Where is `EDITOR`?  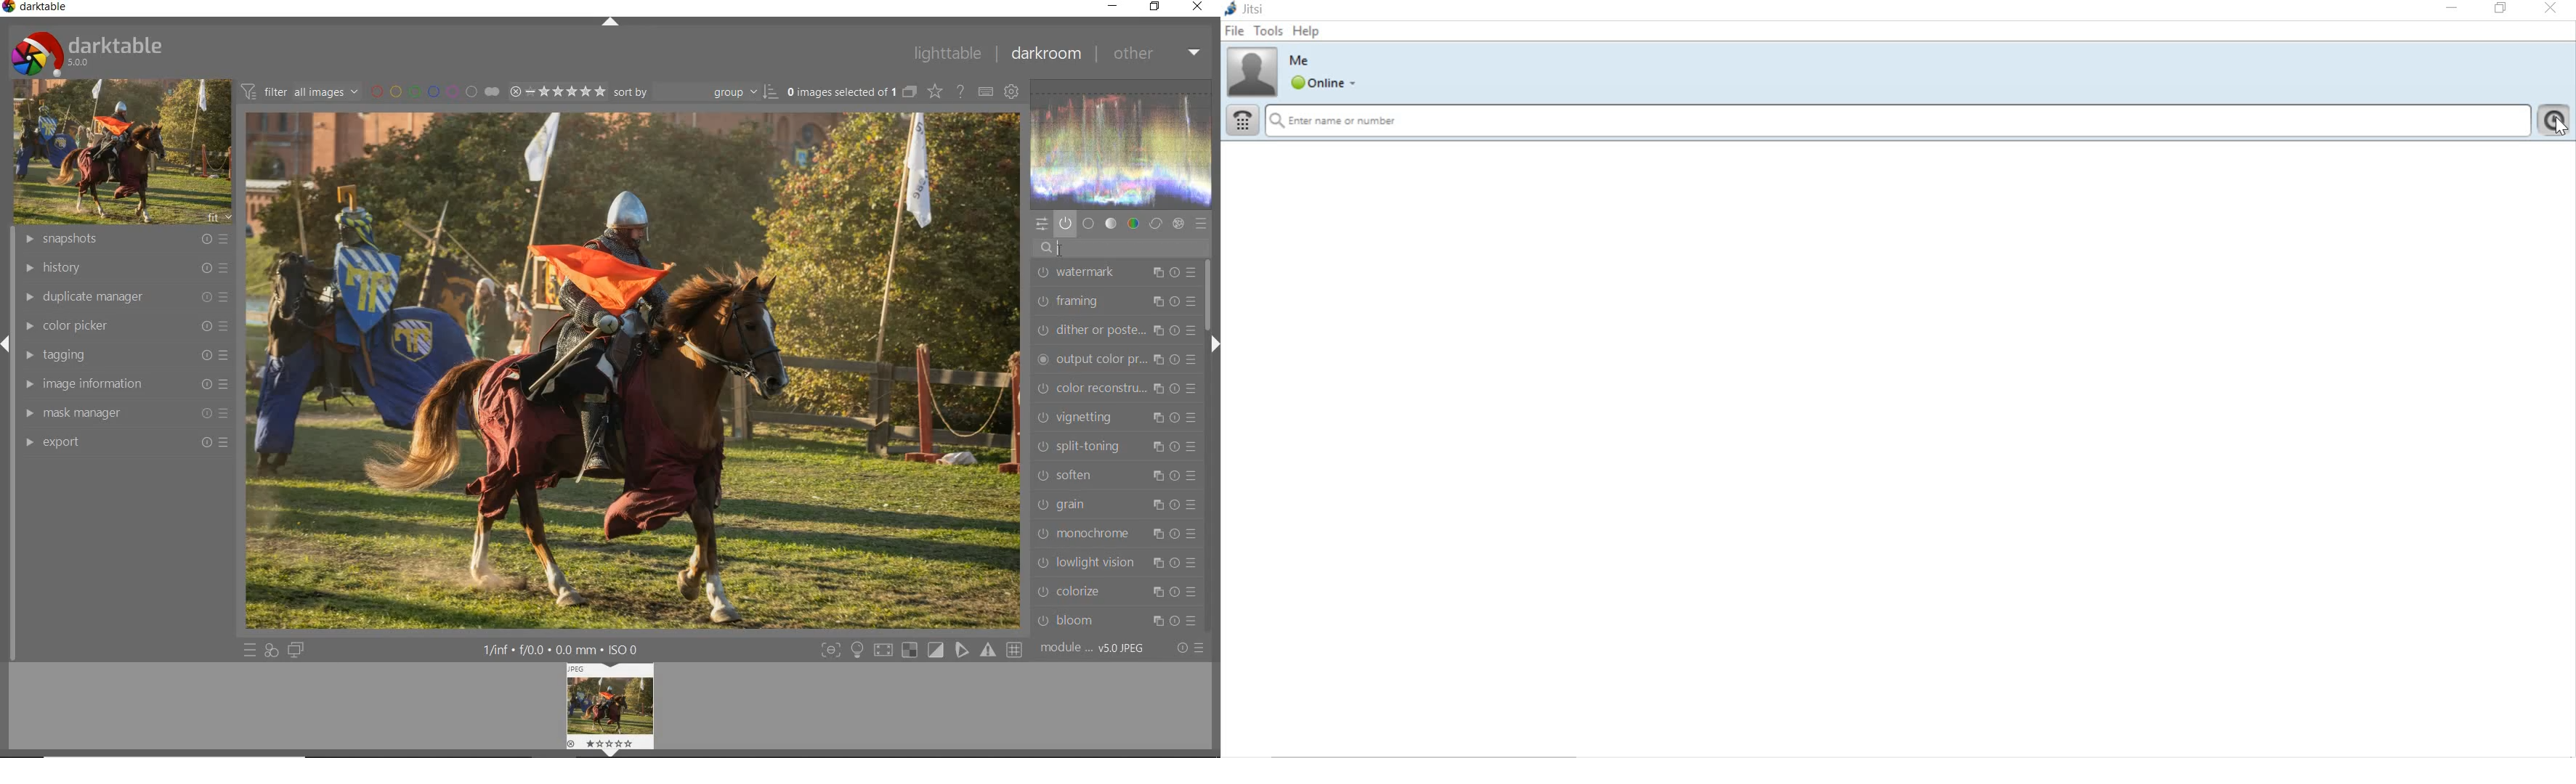 EDITOR is located at coordinates (1058, 250).